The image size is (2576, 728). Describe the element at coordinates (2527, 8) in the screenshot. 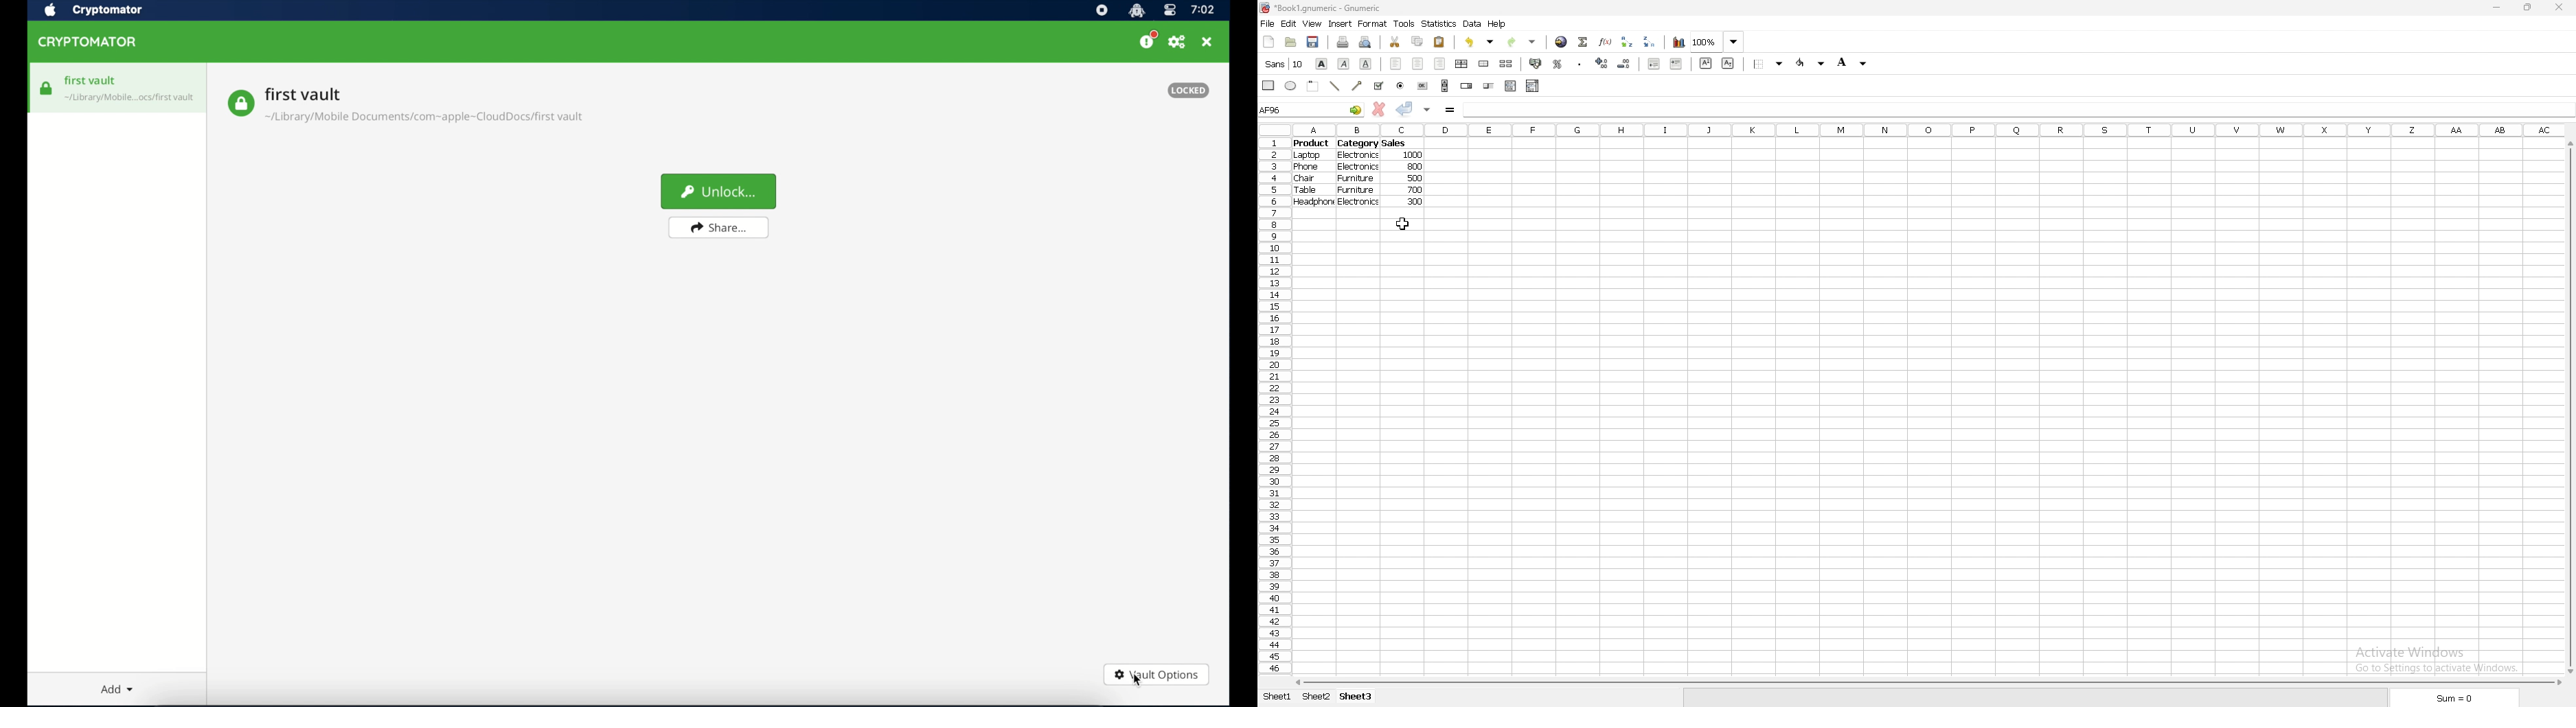

I see `resize` at that location.